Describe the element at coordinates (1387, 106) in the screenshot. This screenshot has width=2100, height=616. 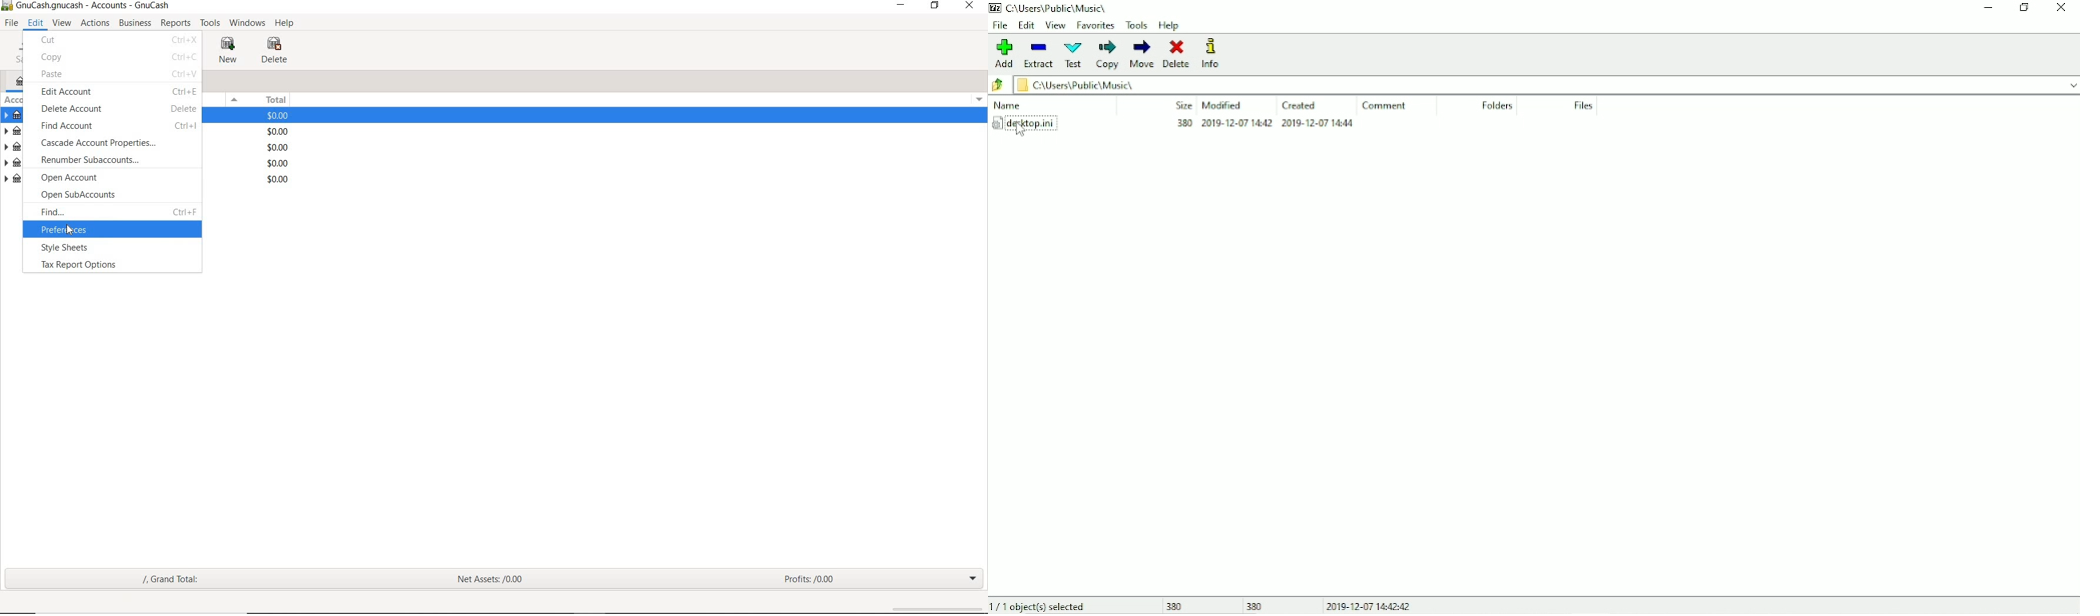
I see `Comment` at that location.